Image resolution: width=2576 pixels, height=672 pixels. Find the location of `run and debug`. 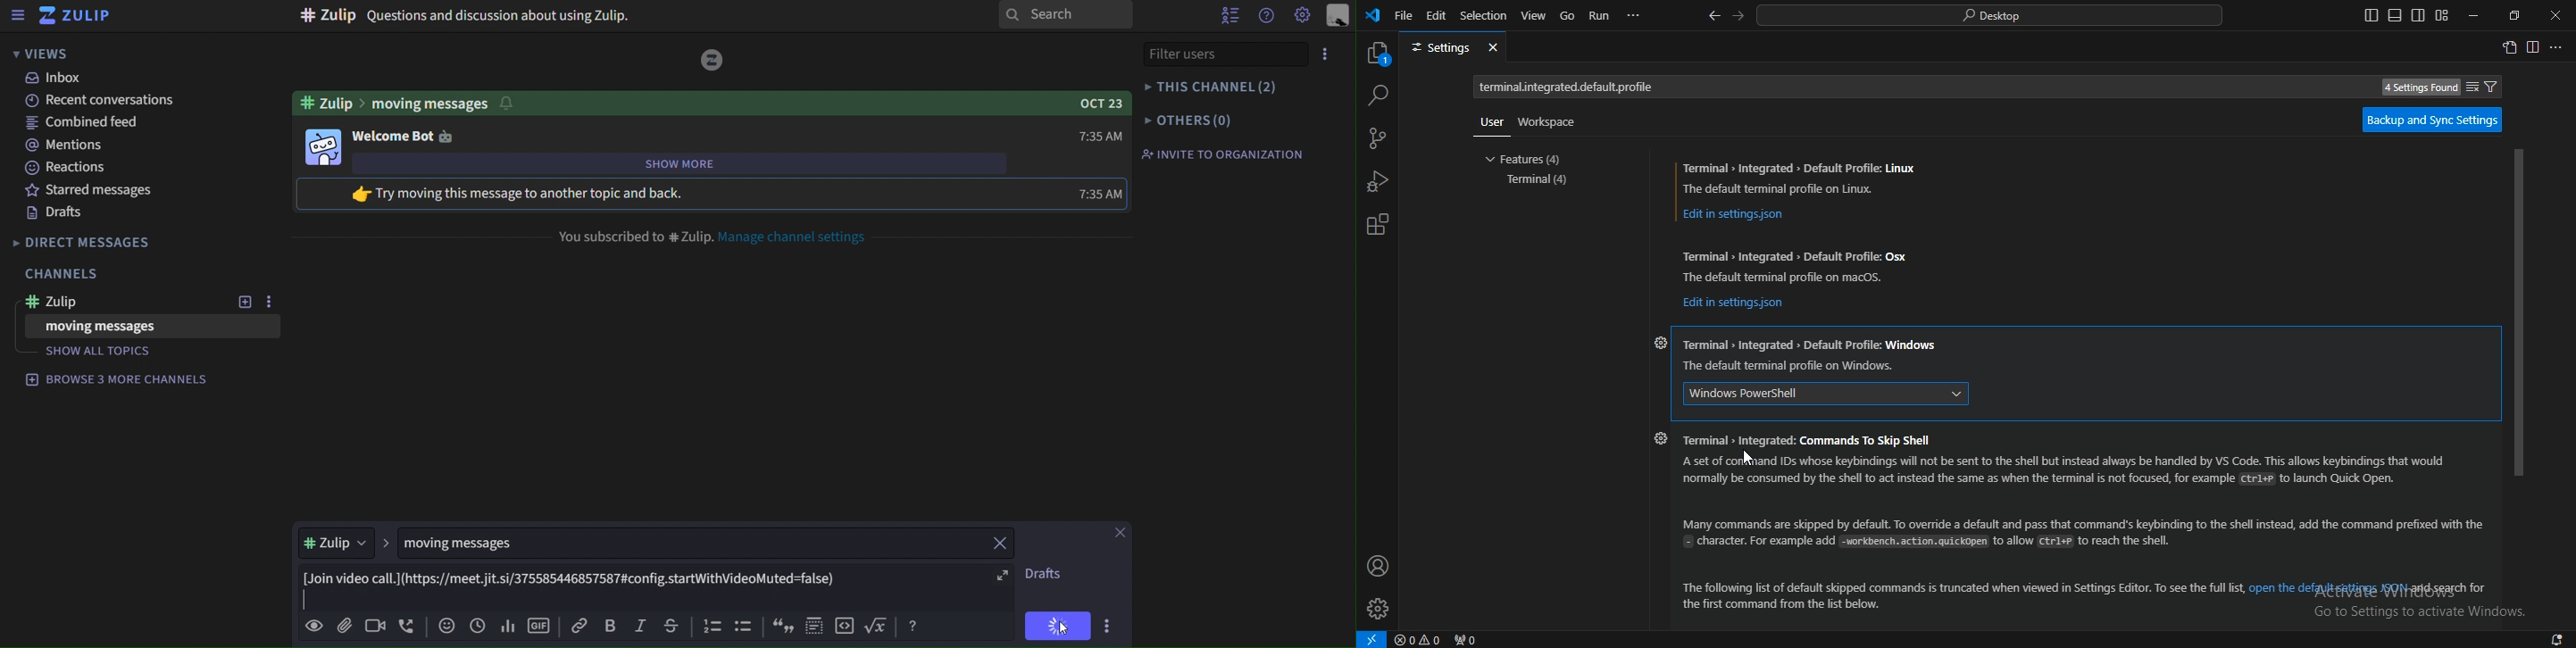

run and debug is located at coordinates (1377, 183).